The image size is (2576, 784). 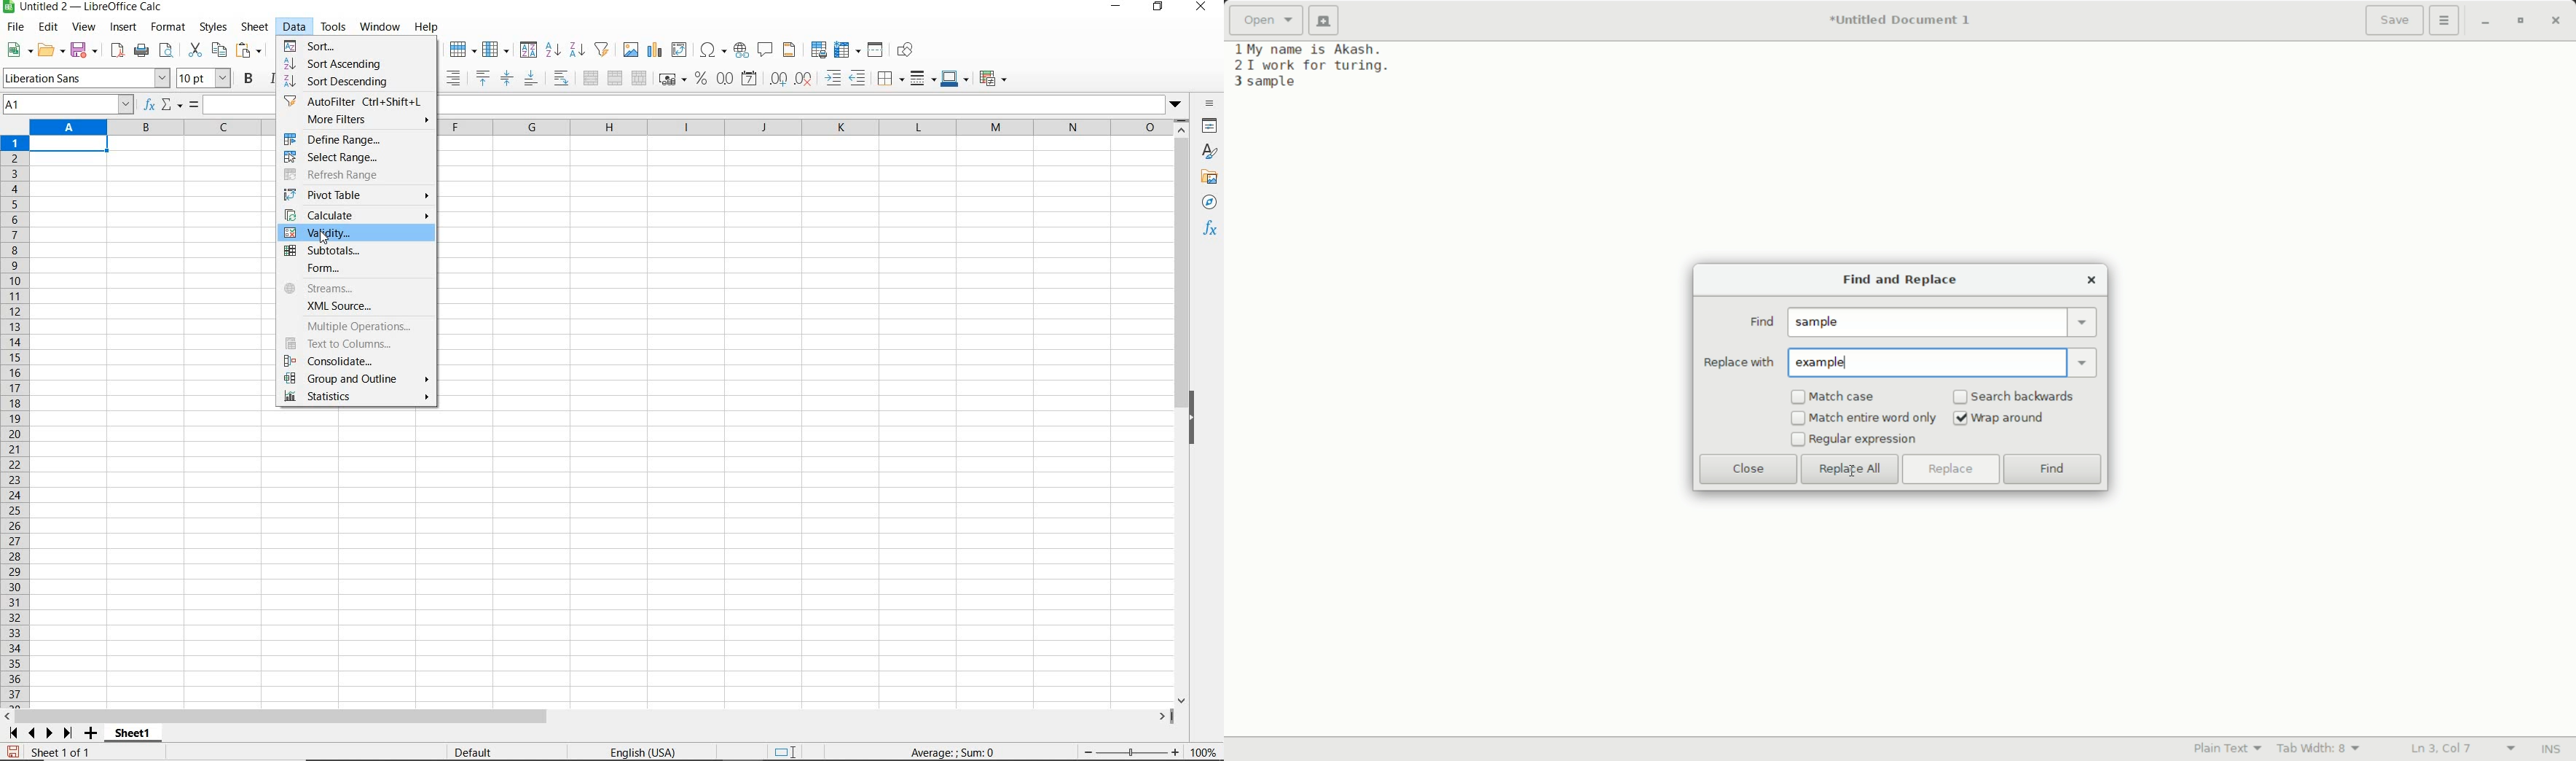 What do you see at coordinates (588, 717) in the screenshot?
I see `scrollbar` at bounding box center [588, 717].